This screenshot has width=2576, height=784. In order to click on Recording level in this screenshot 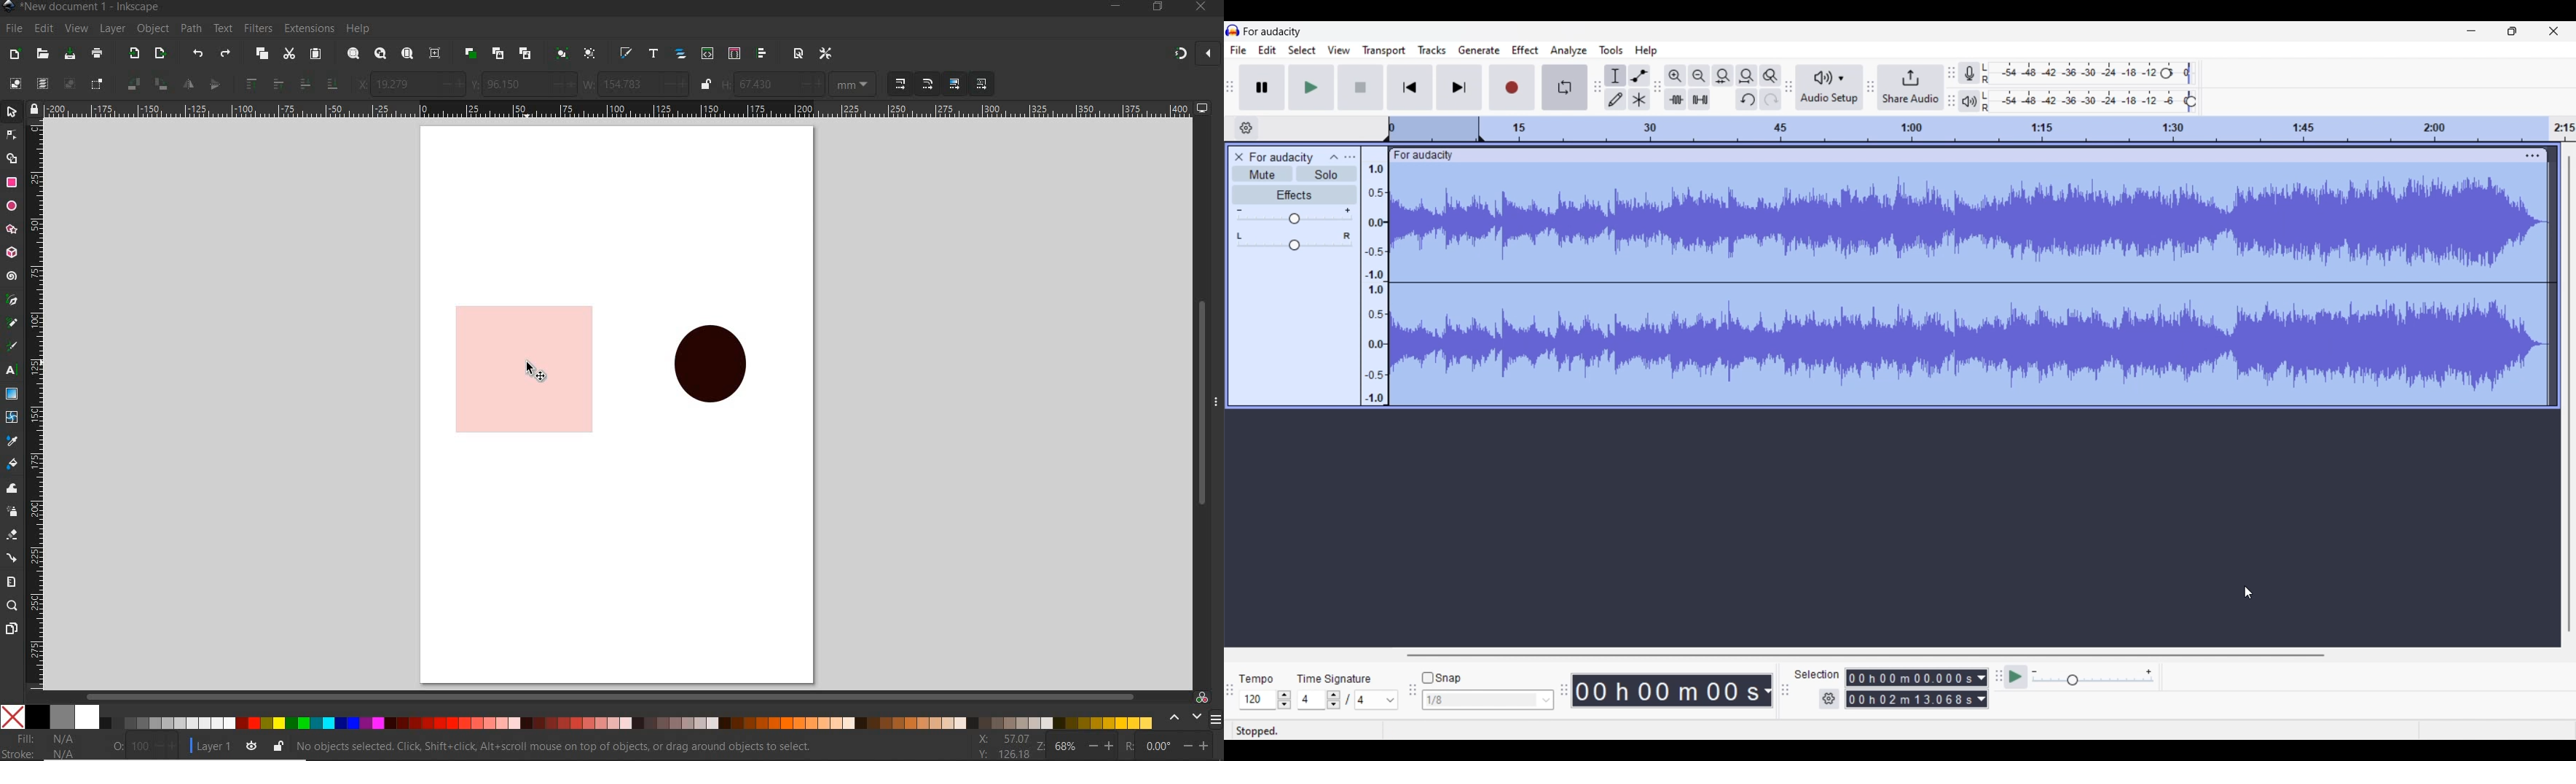, I will do `click(2073, 73)`.